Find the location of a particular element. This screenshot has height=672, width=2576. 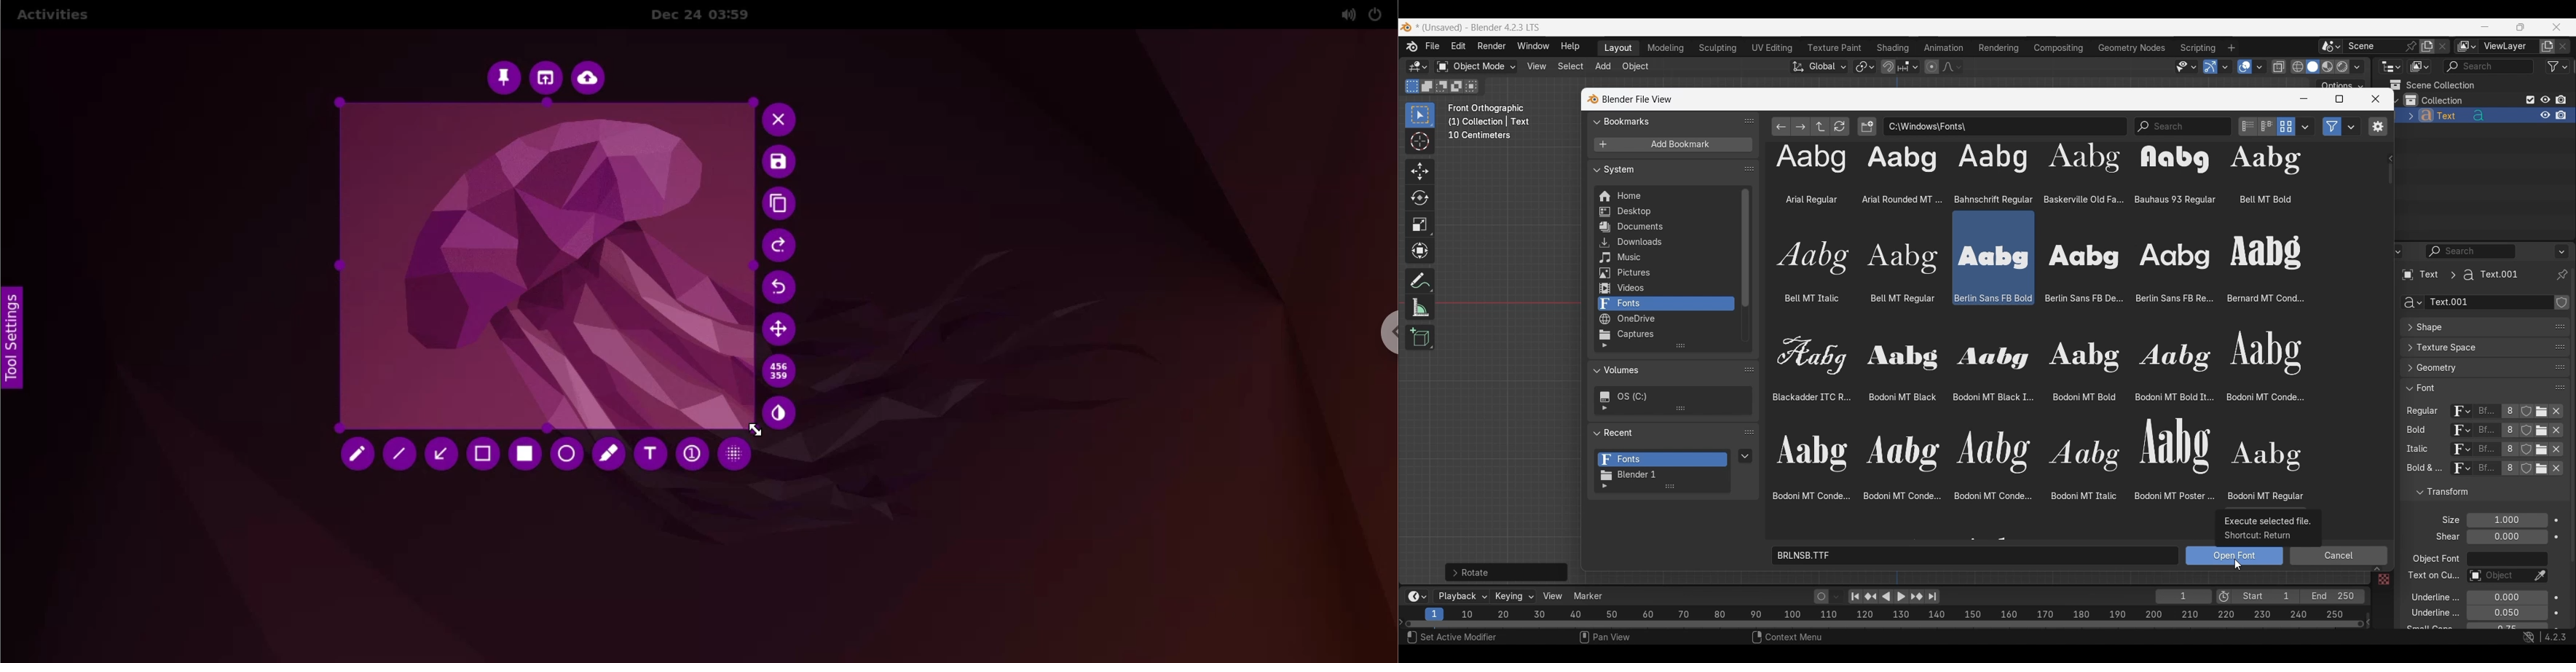

Transform is located at coordinates (1419, 252).